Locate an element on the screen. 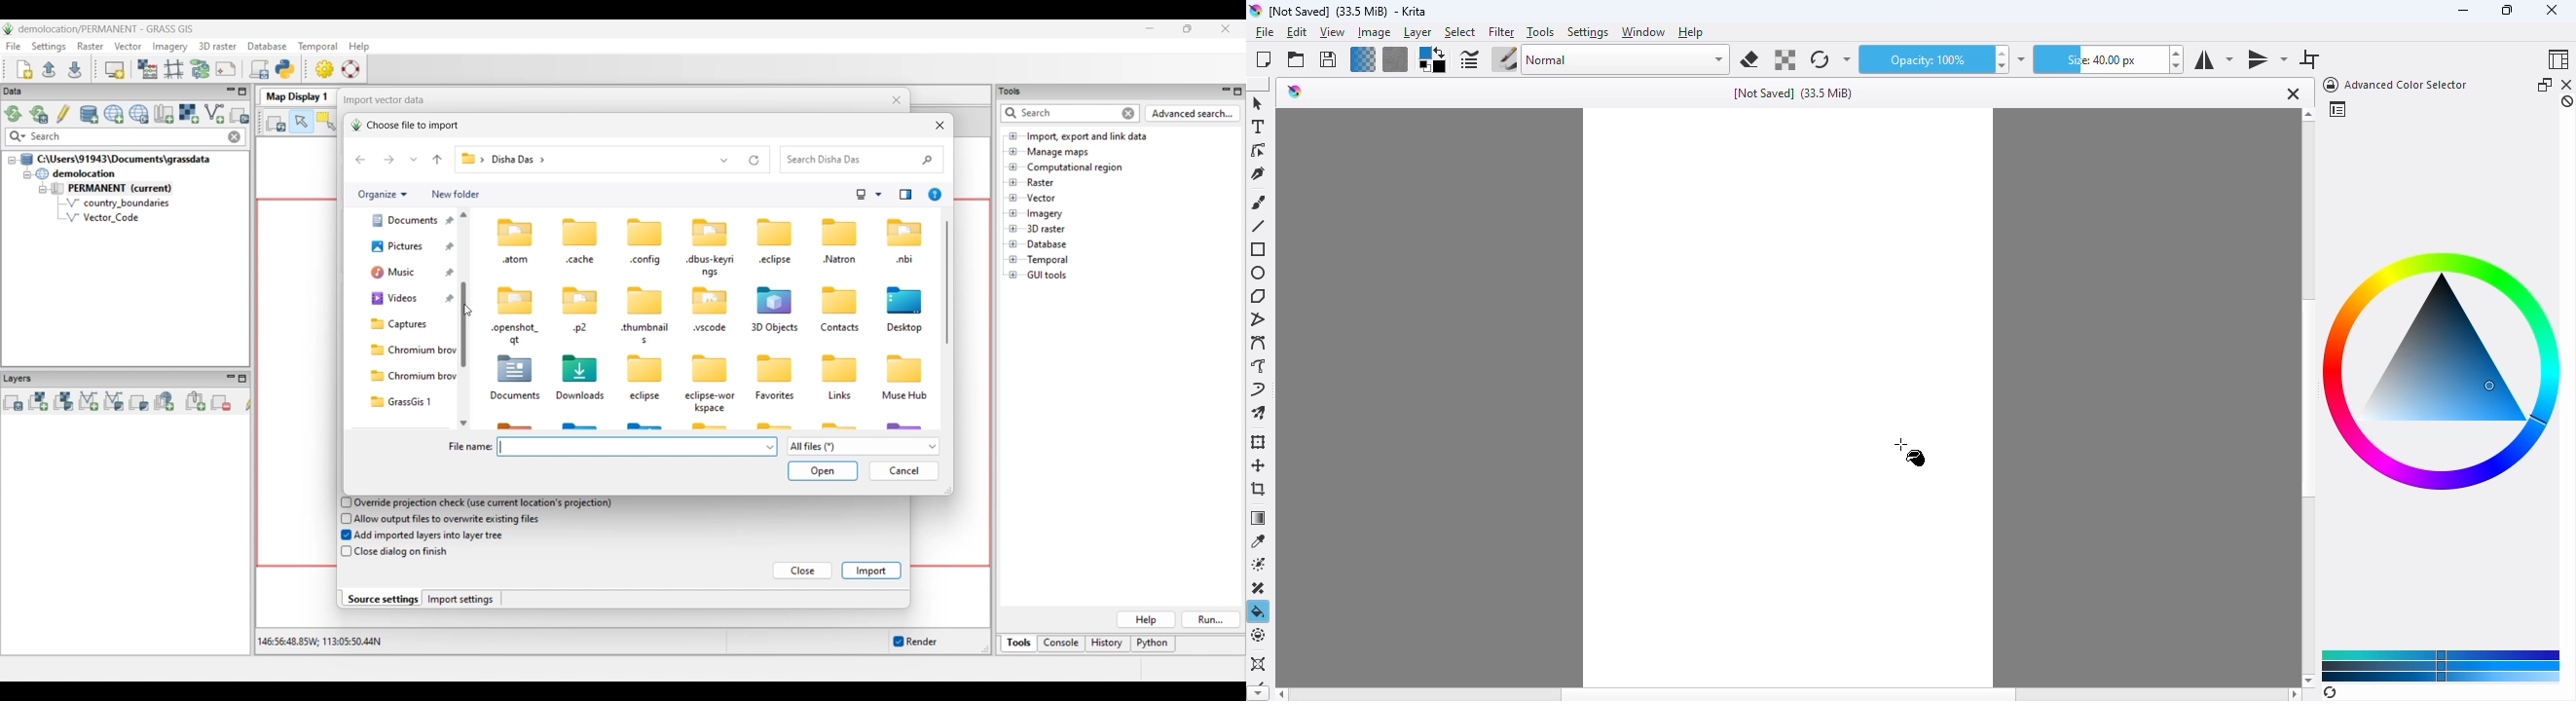 The image size is (2576, 728). cursor is located at coordinates (1910, 452).